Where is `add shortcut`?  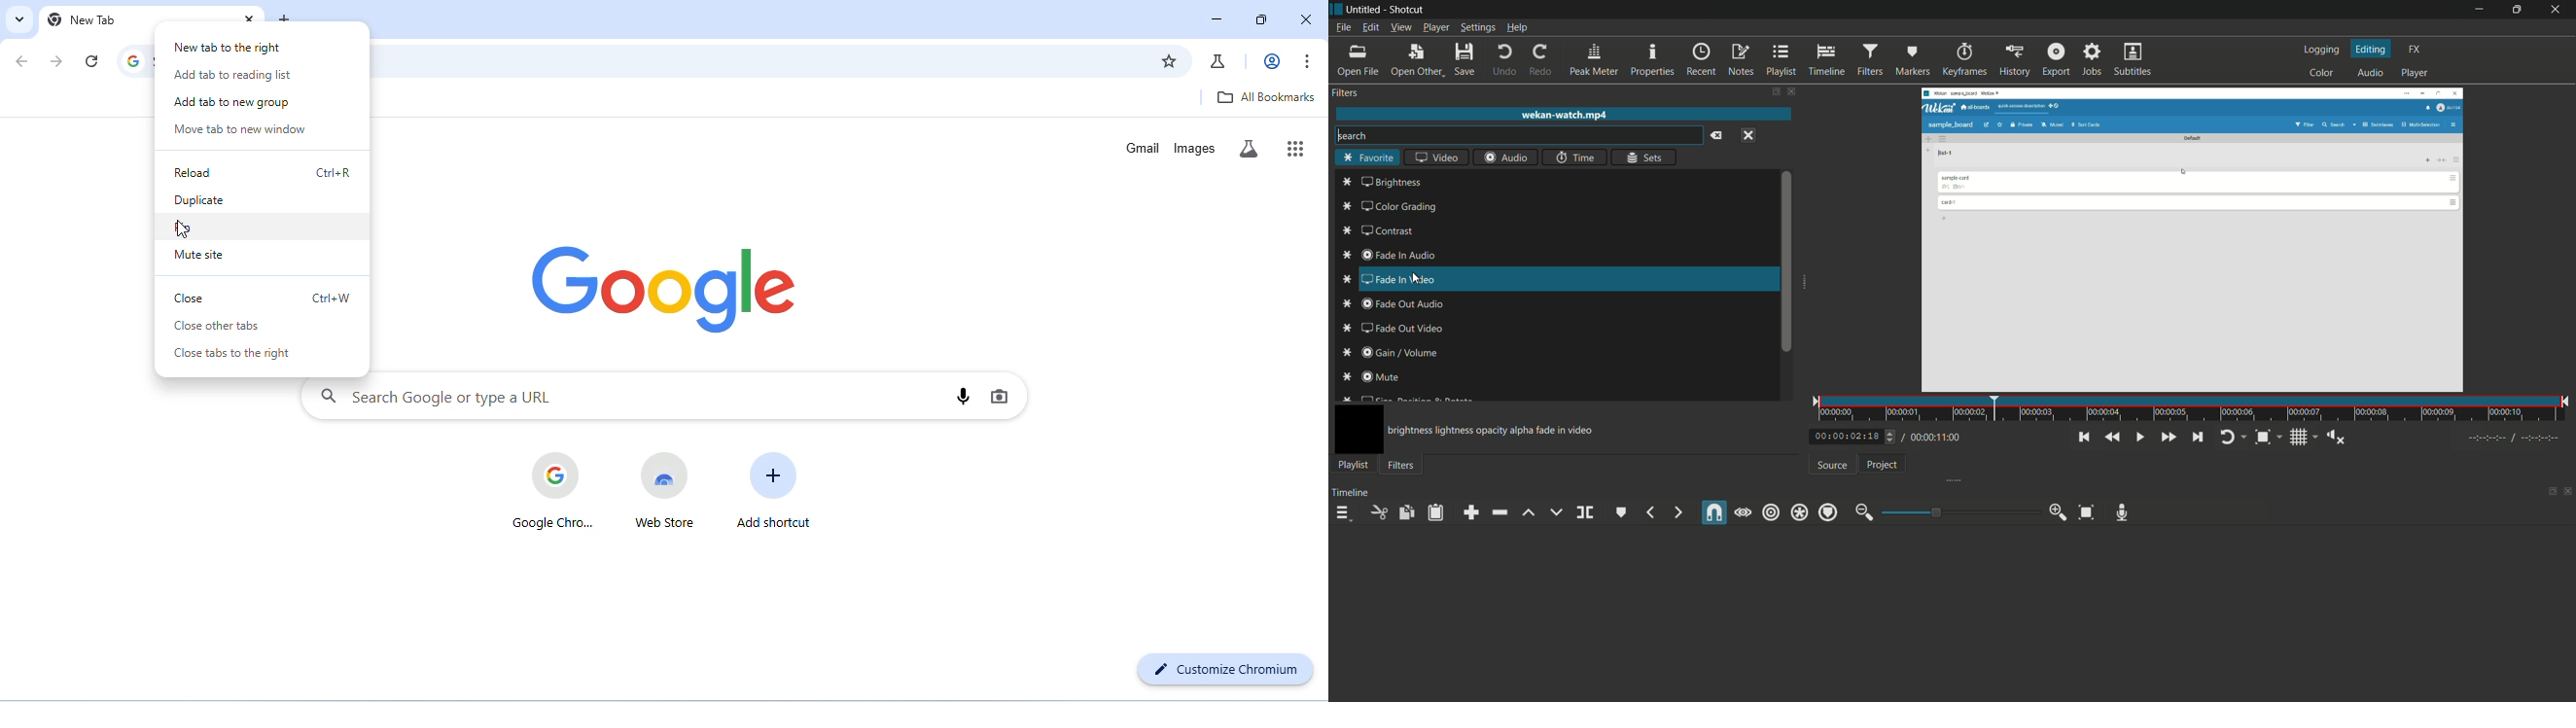 add shortcut is located at coordinates (771, 490).